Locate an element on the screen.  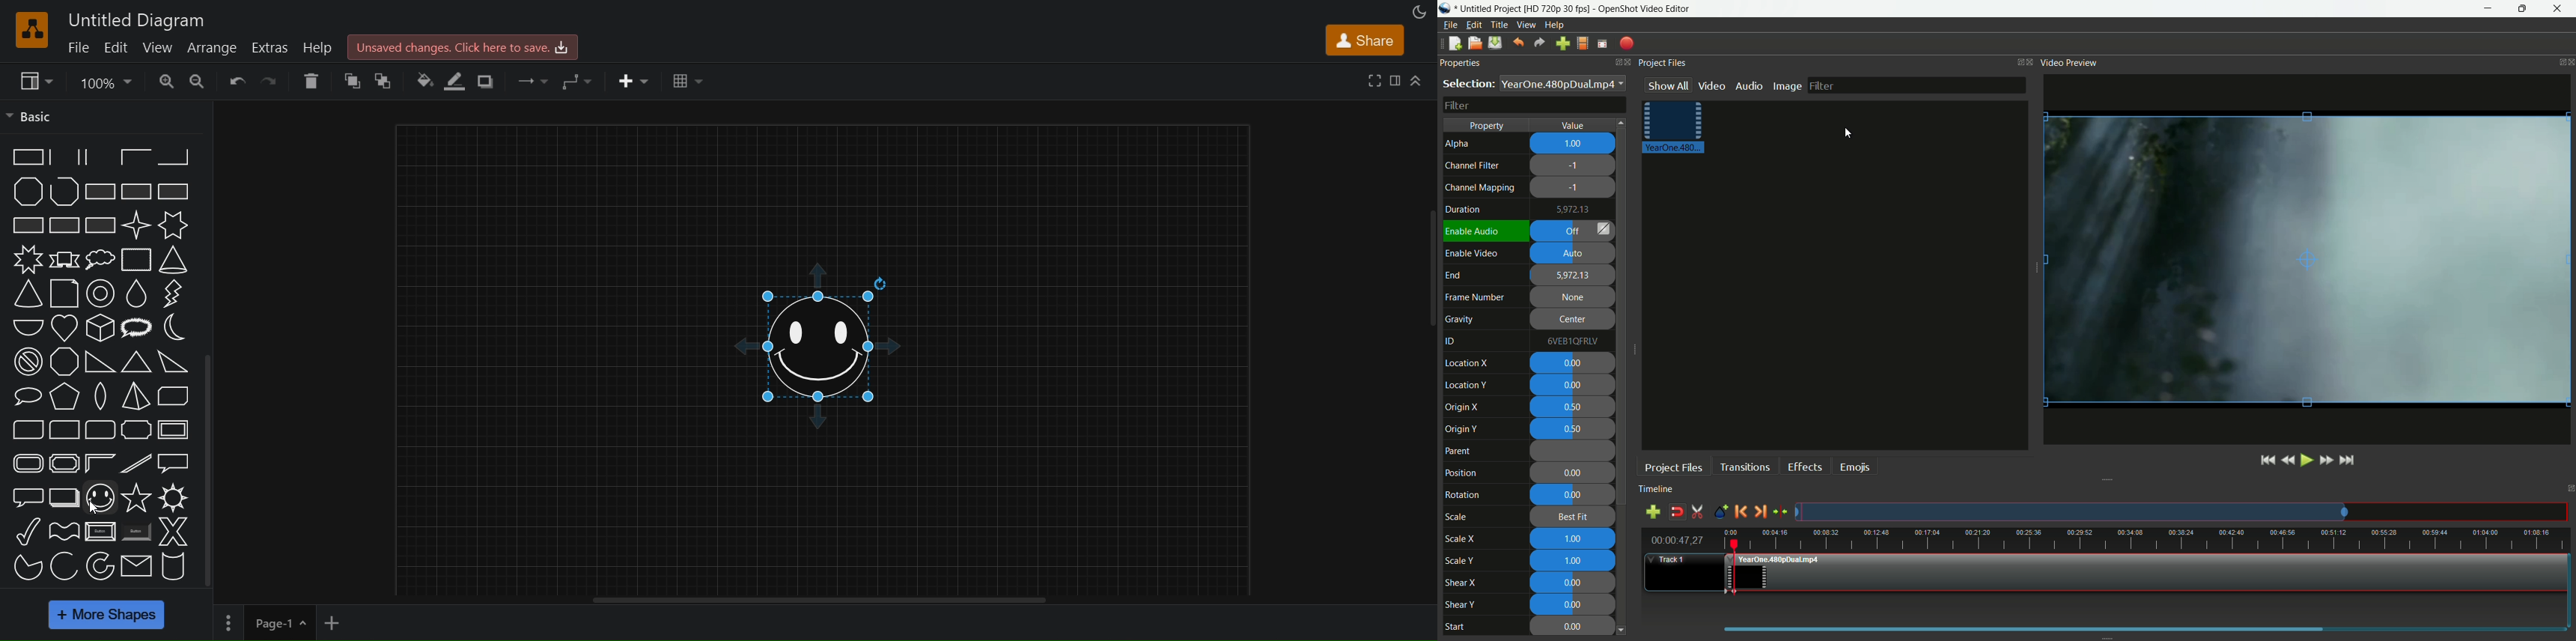
center the timeline on the playhead is located at coordinates (1781, 509).